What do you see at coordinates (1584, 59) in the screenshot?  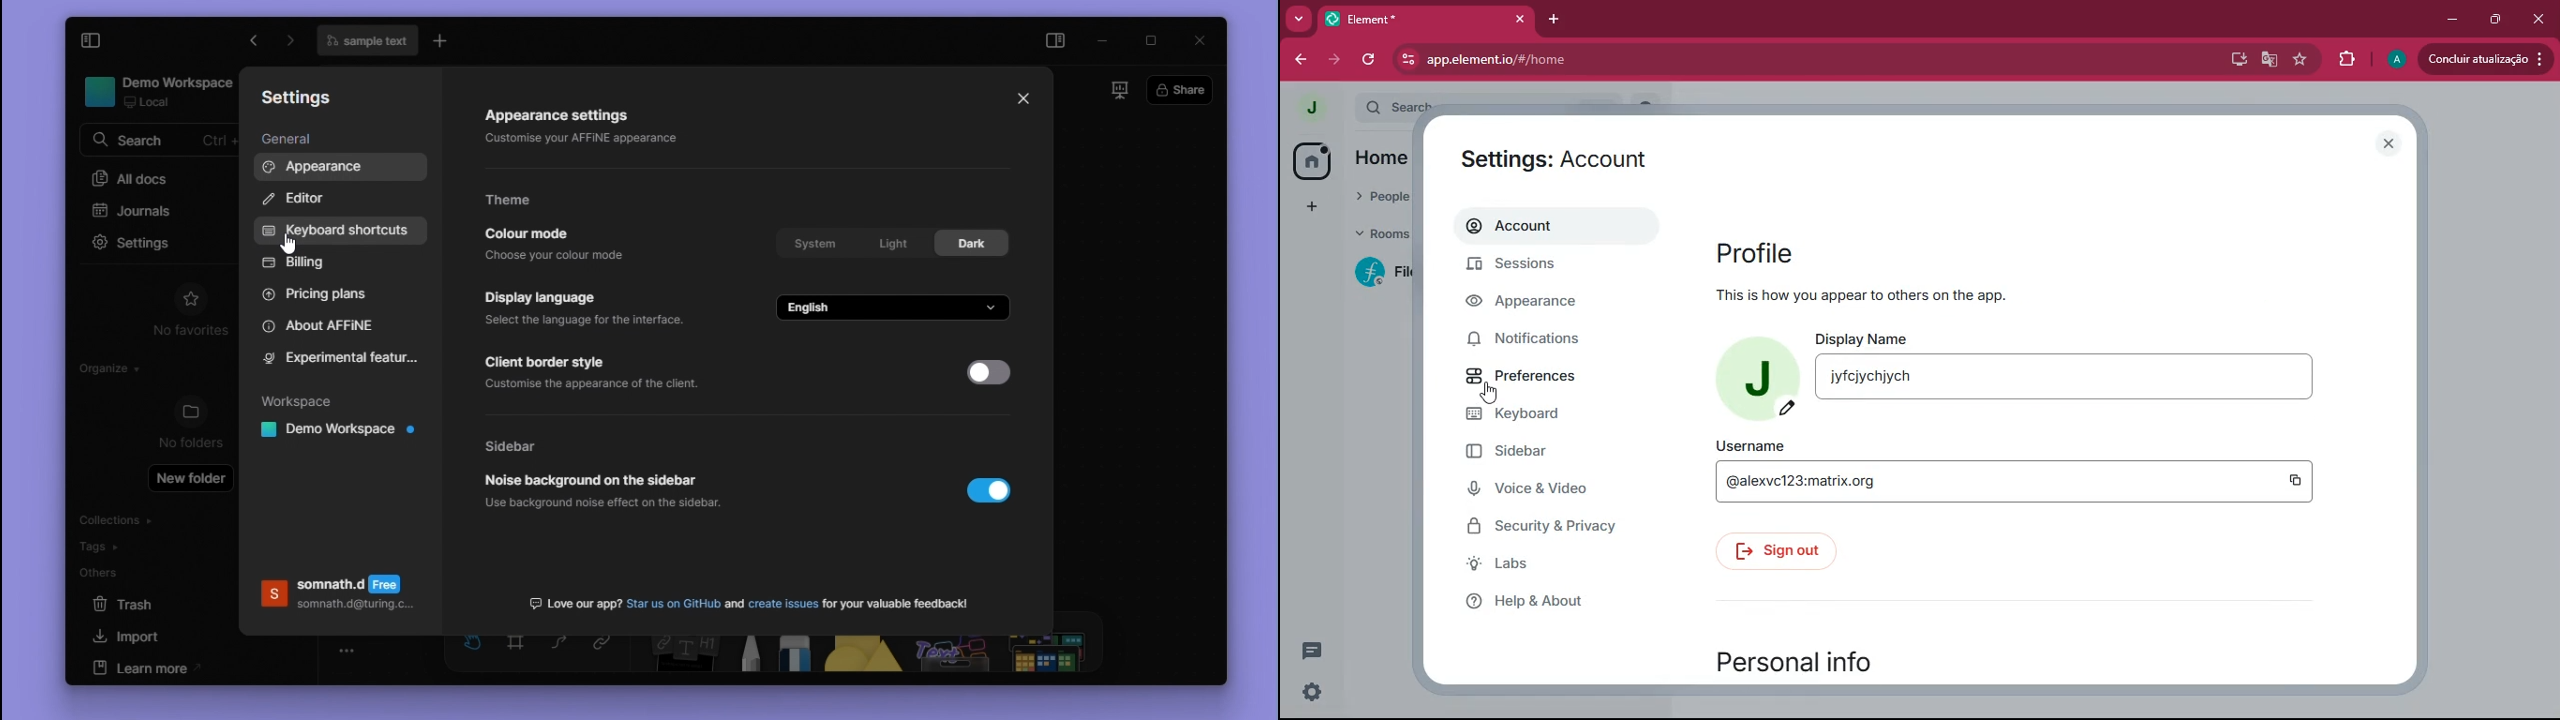 I see `app.element.io/#/home` at bounding box center [1584, 59].